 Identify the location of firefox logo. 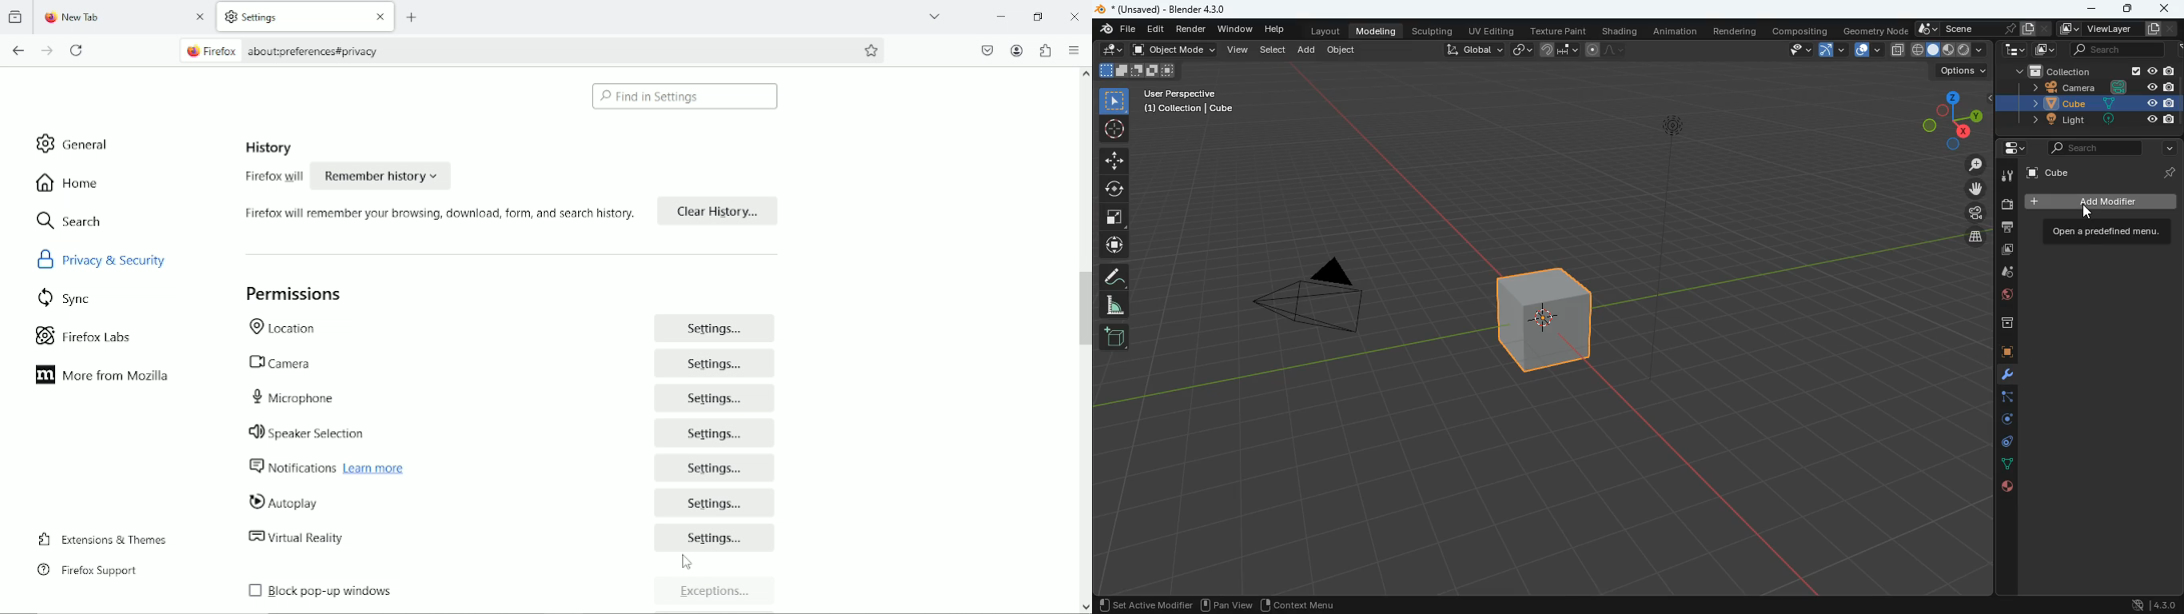
(191, 52).